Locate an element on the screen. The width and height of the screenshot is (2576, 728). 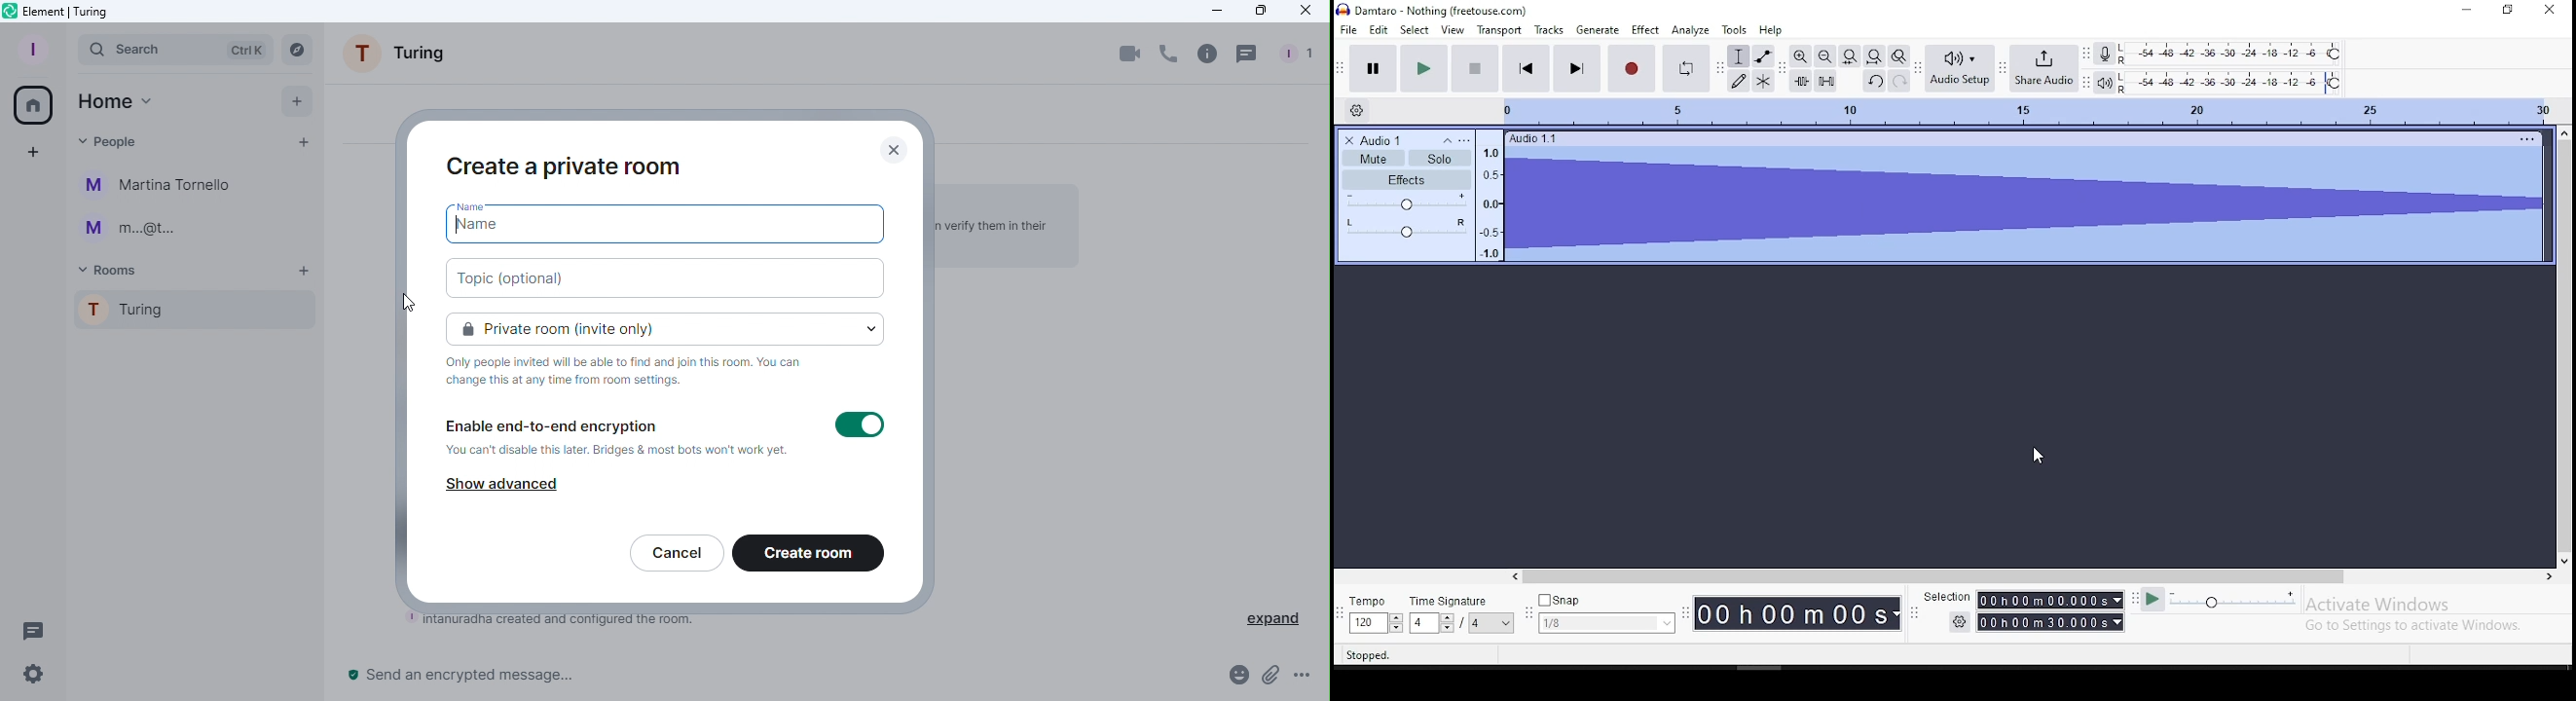
Create a private room is located at coordinates (567, 165).